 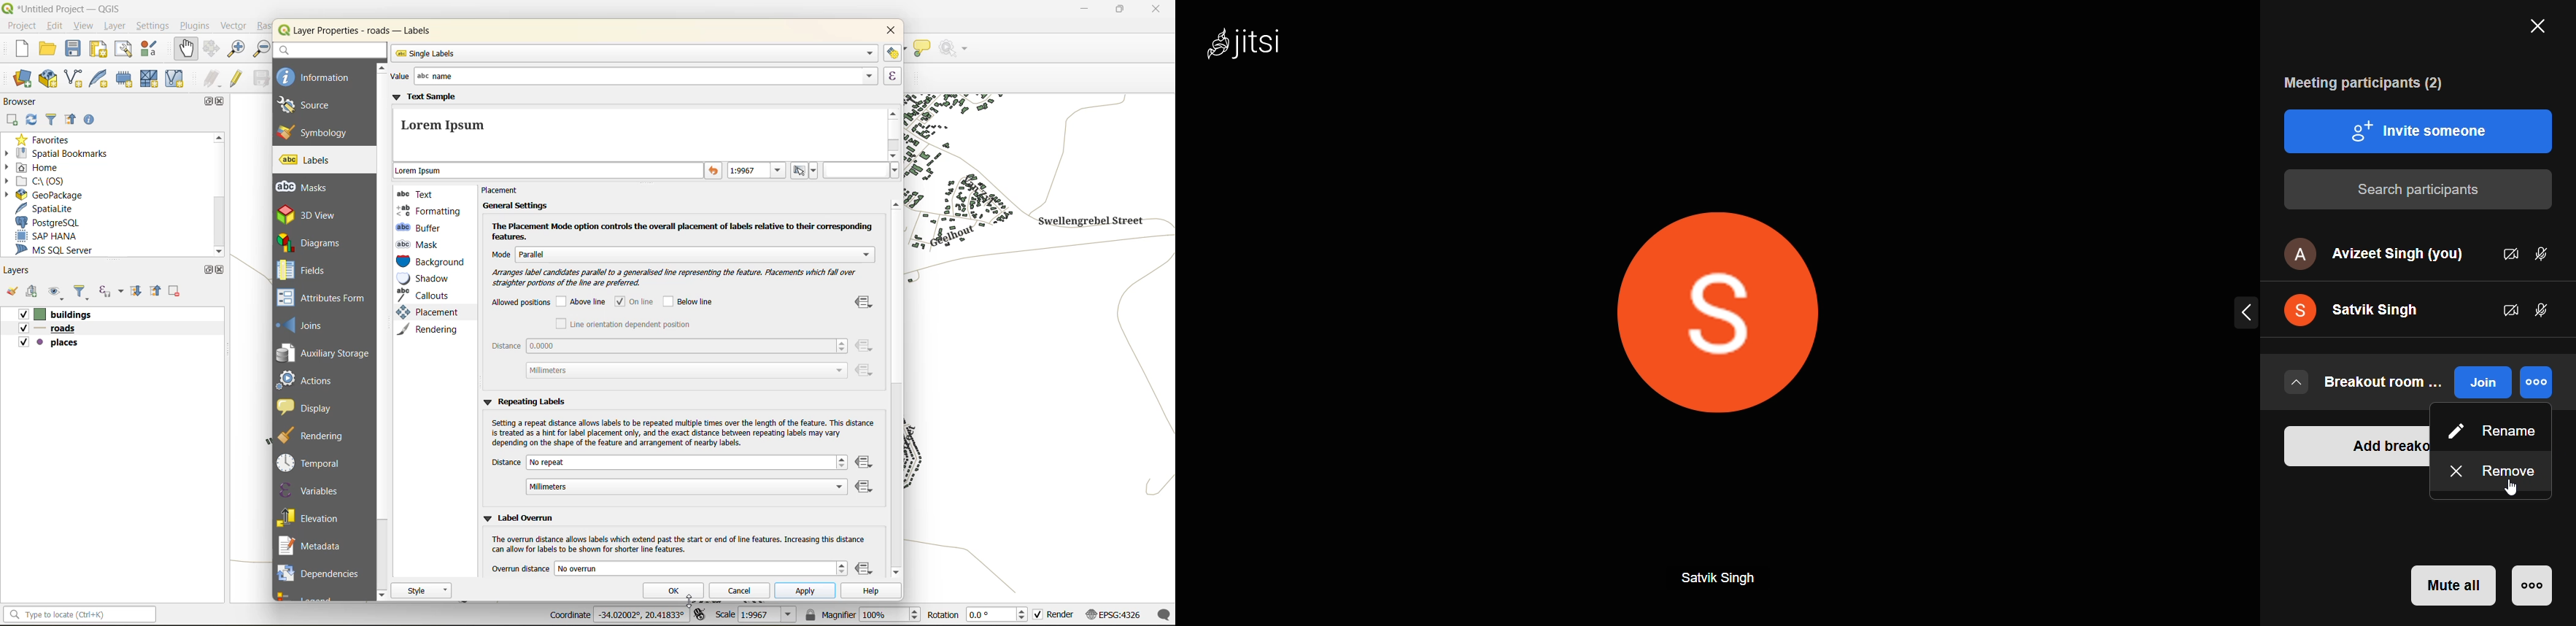 What do you see at coordinates (53, 329) in the screenshot?
I see `roads layer` at bounding box center [53, 329].